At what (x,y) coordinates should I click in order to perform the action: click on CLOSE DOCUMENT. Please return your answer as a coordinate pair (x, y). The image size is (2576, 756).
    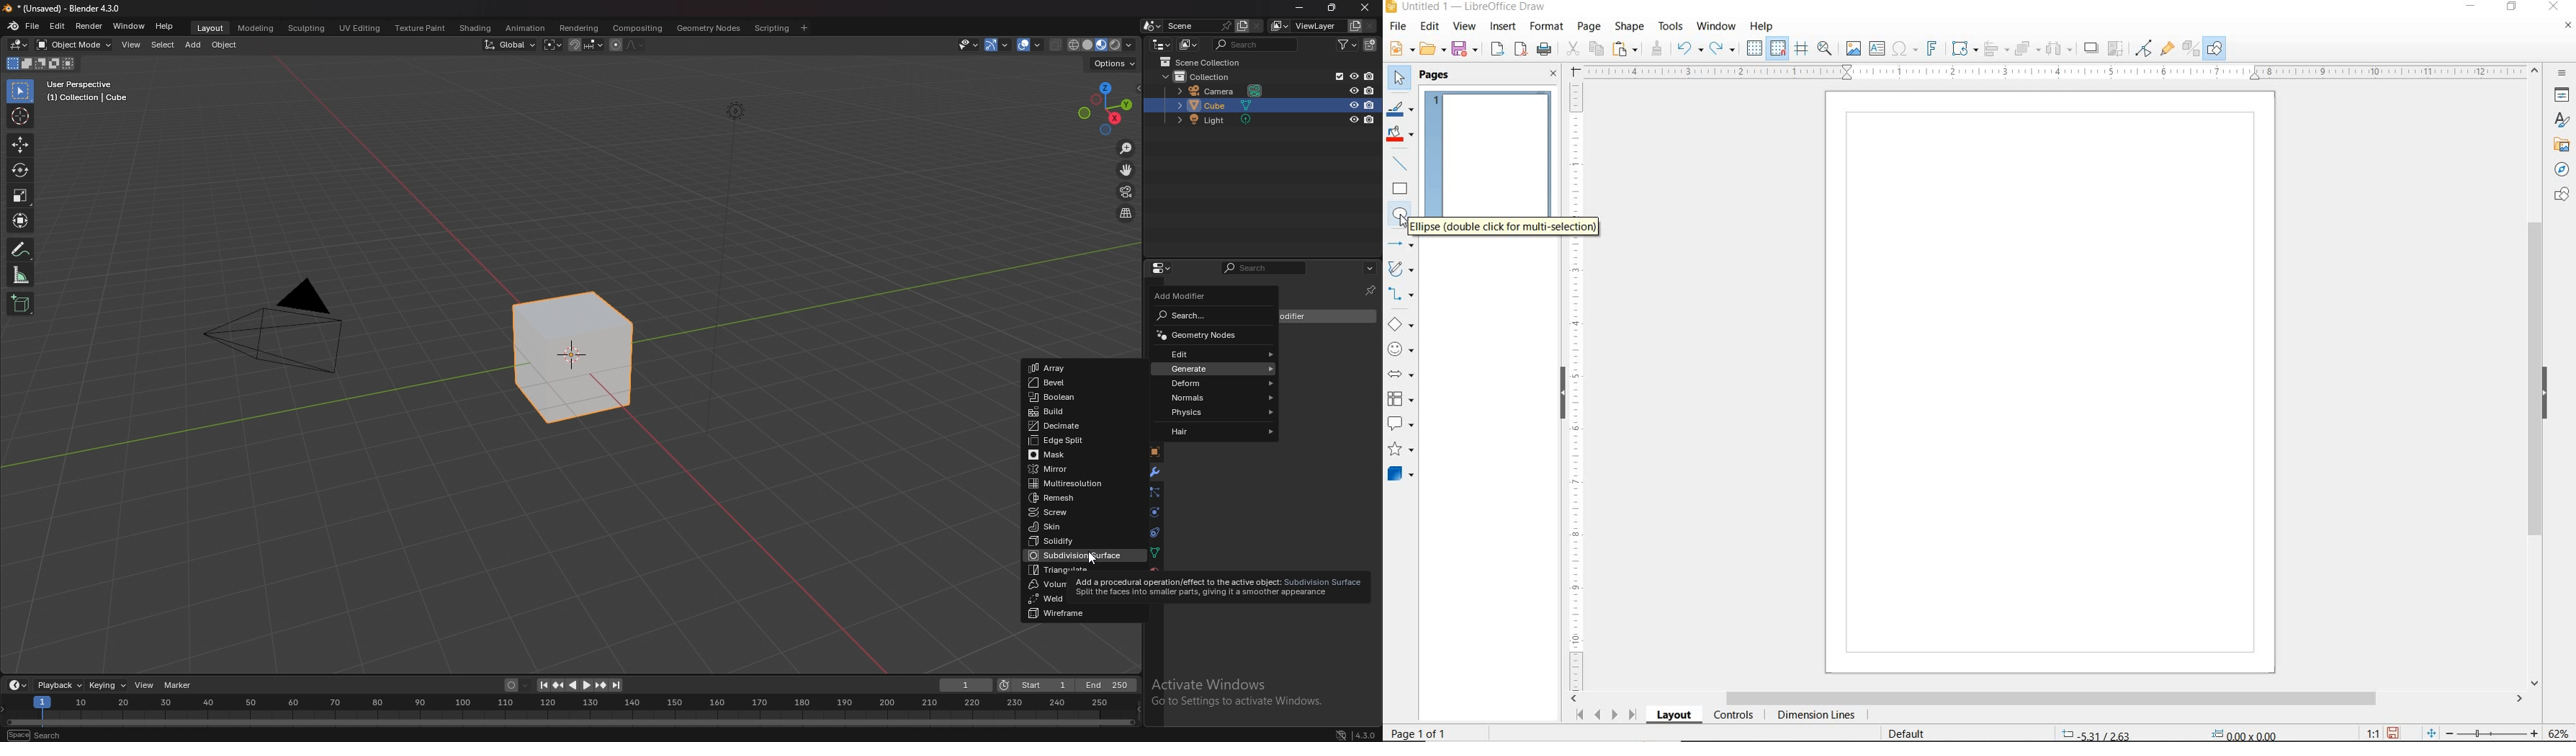
    Looking at the image, I should click on (2568, 27).